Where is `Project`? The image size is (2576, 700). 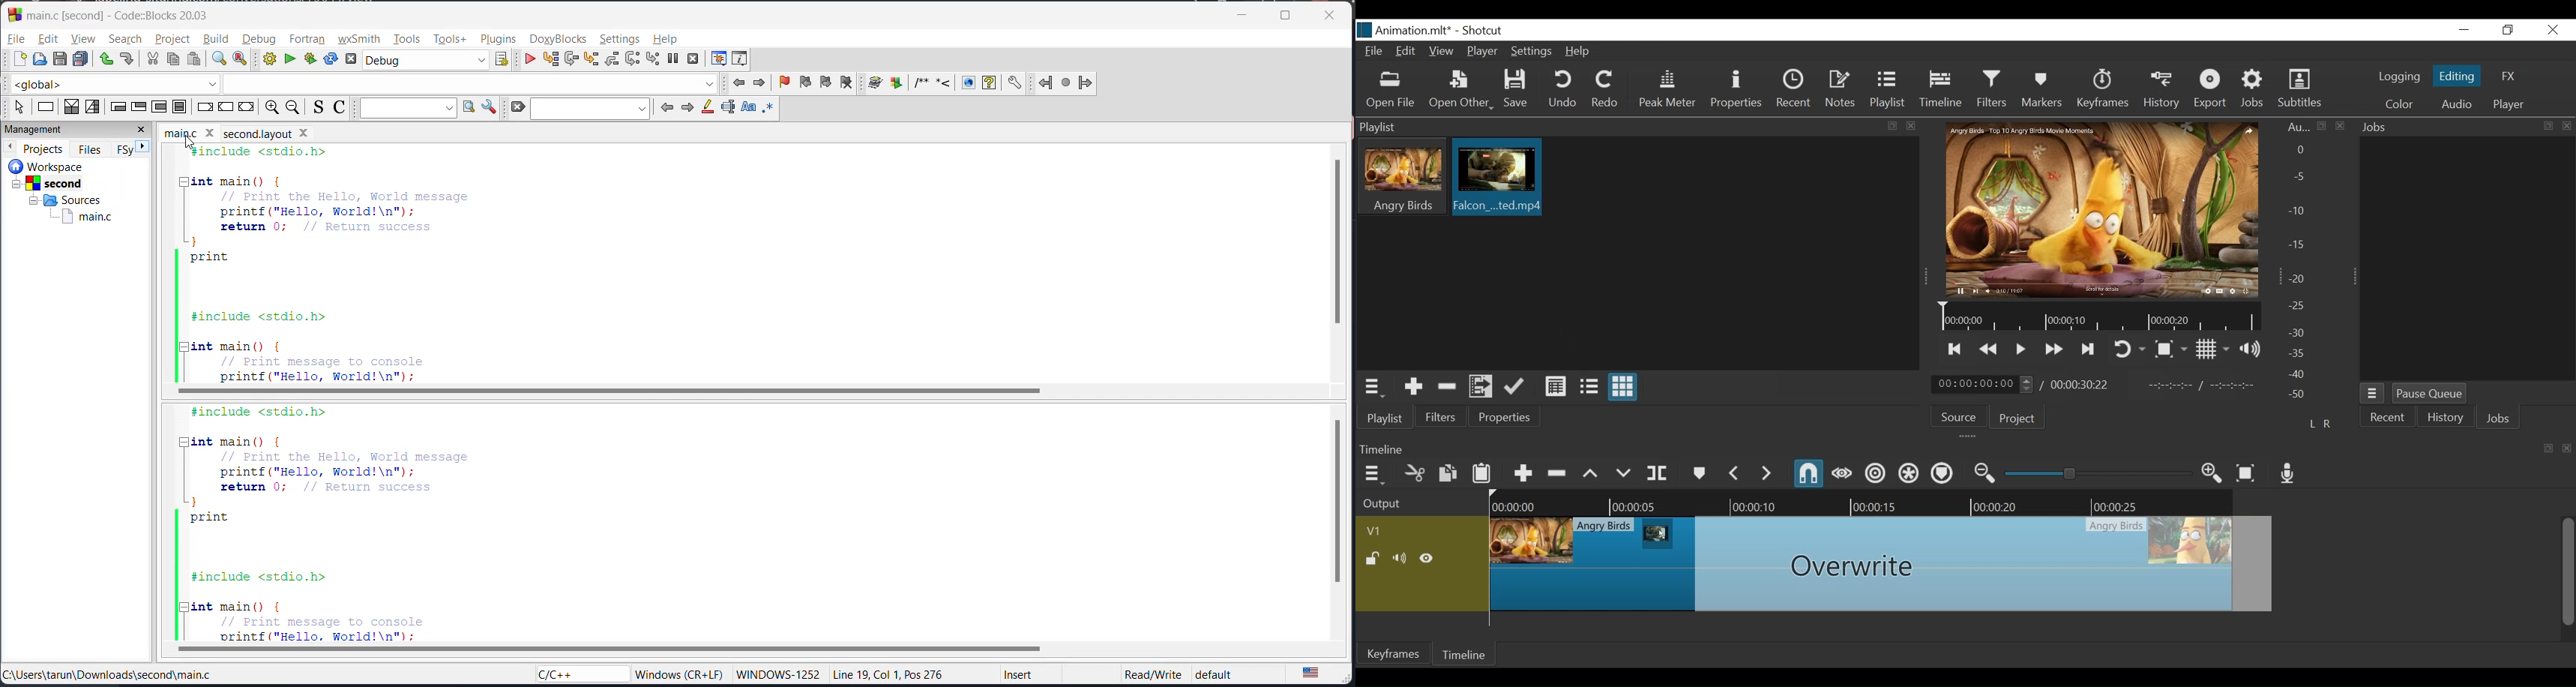 Project is located at coordinates (2017, 419).